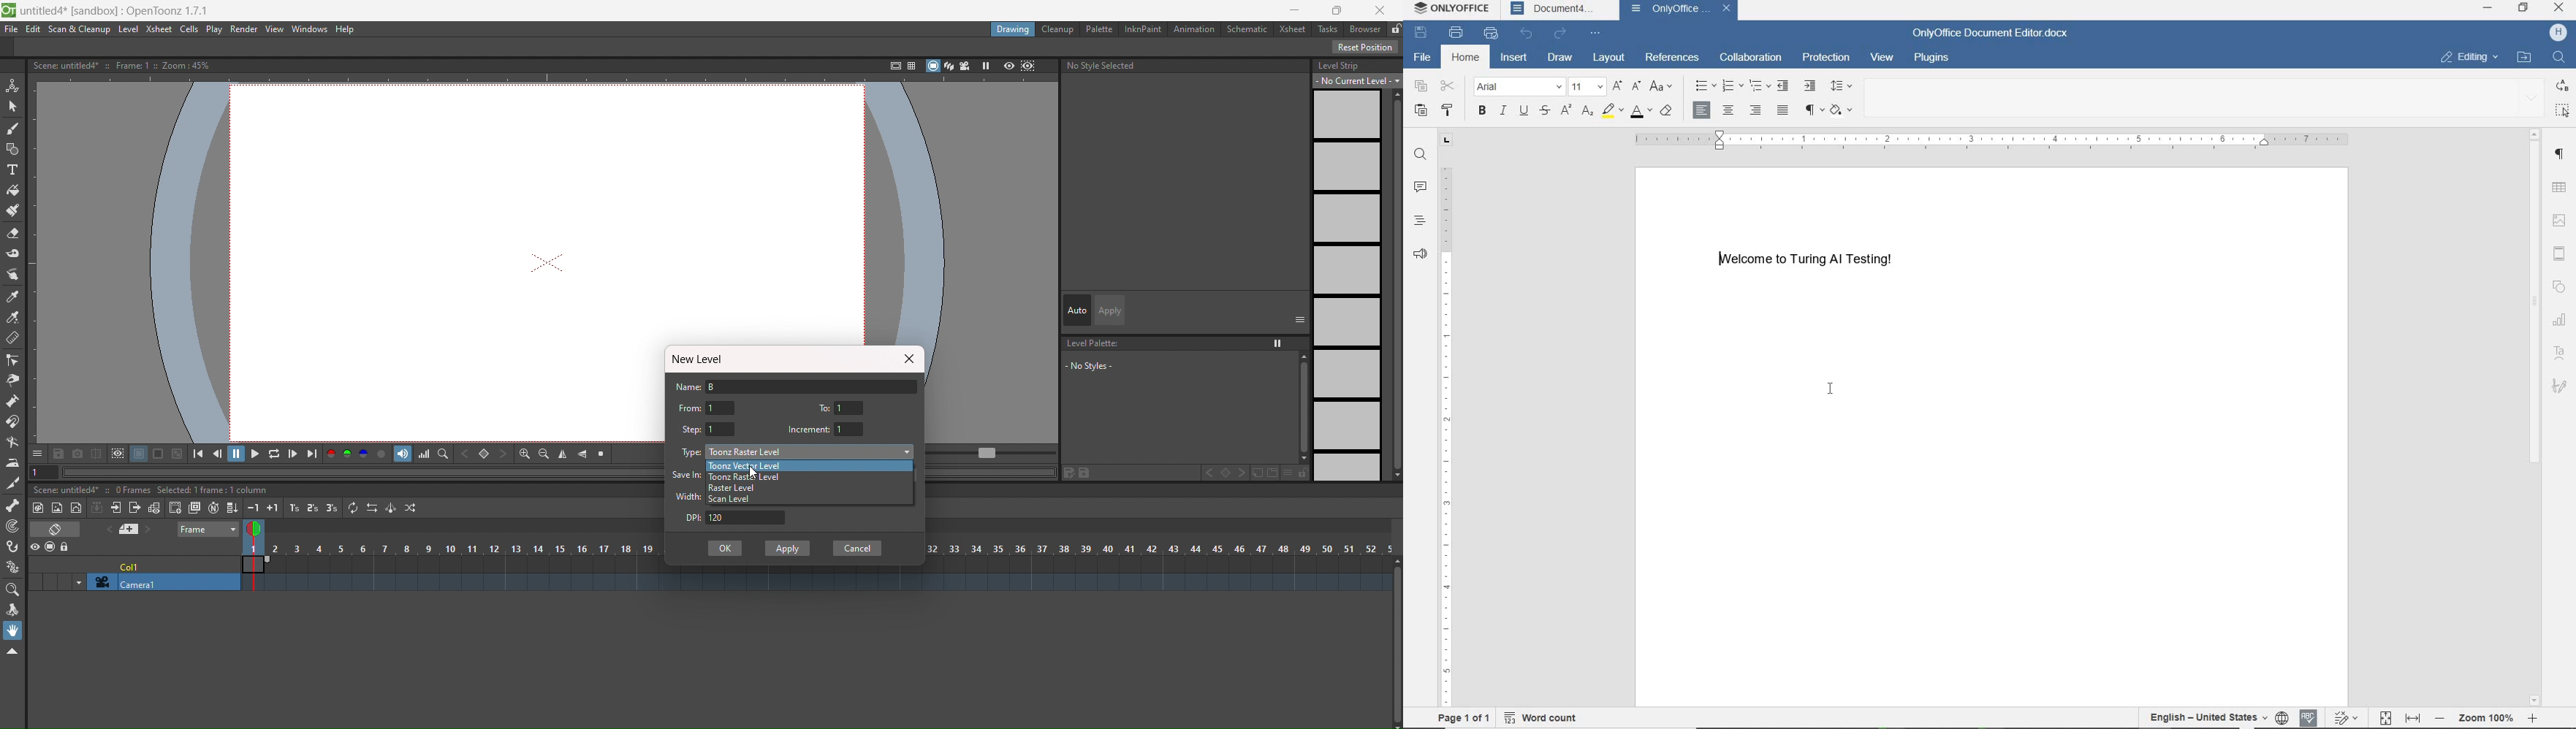 The width and height of the screenshot is (2576, 756). Describe the element at coordinates (2525, 99) in the screenshot. I see `expand` at that location.